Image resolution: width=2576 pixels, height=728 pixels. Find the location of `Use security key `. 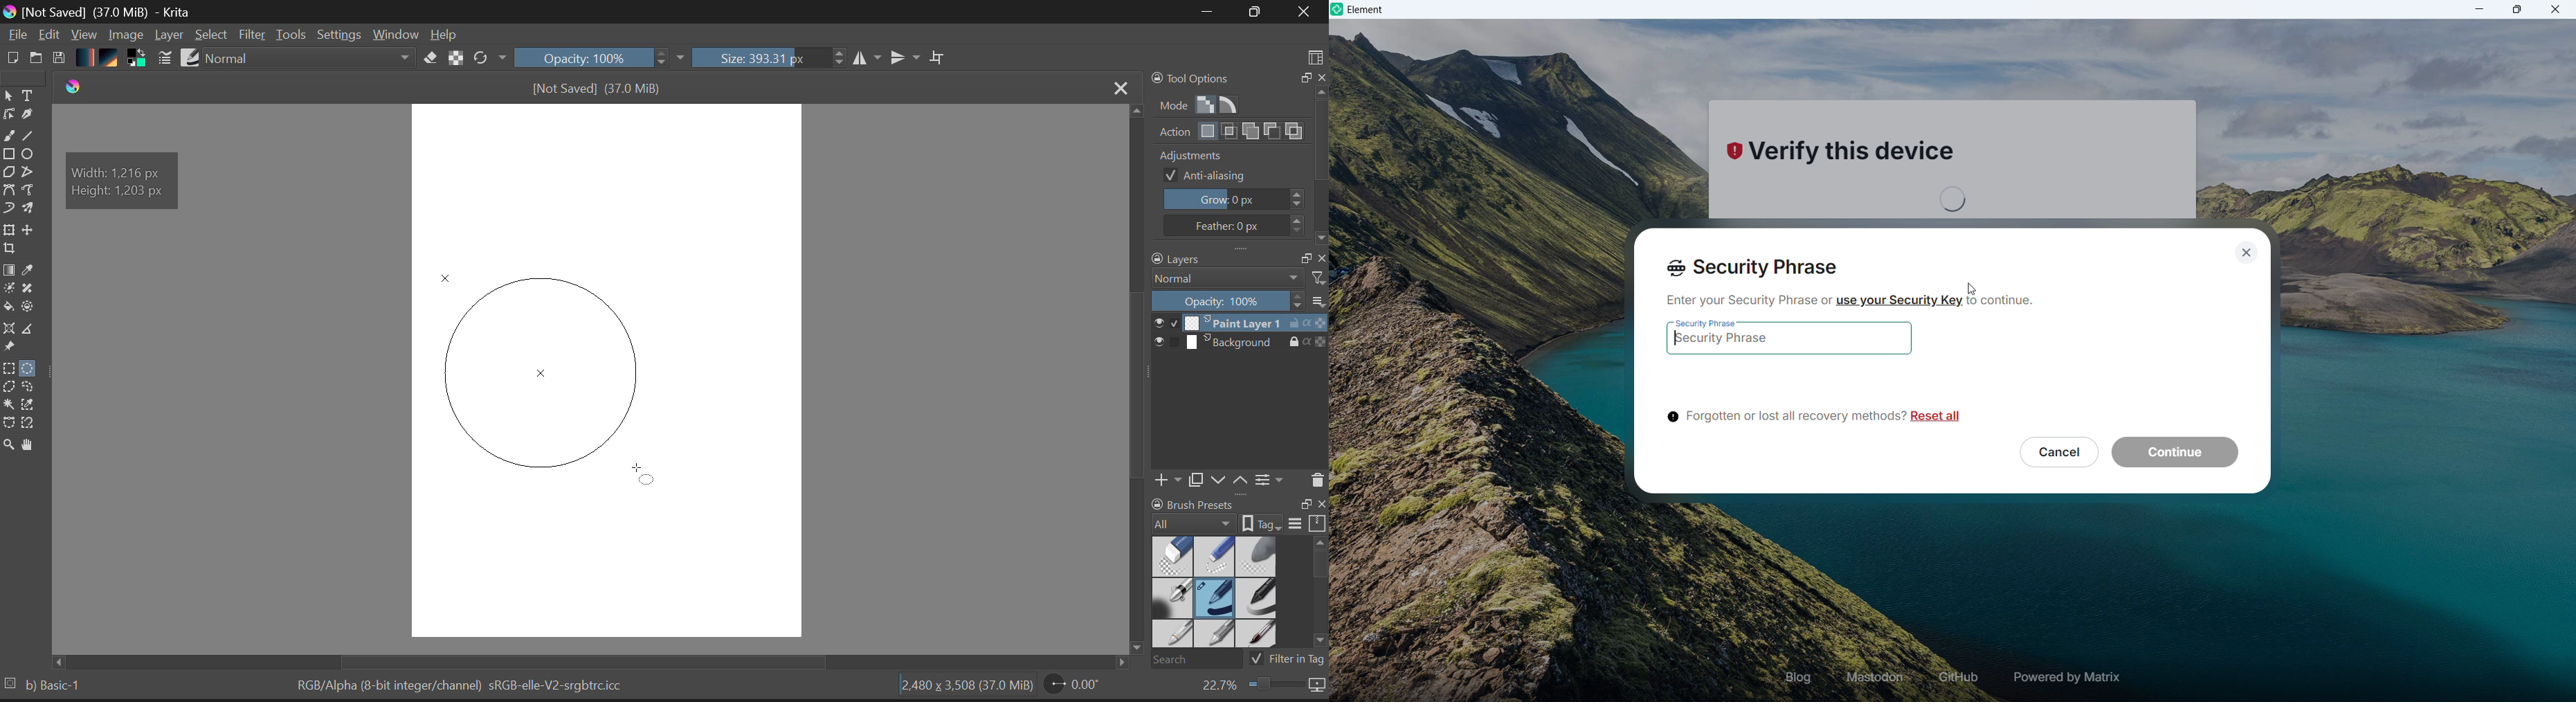

Use security key  is located at coordinates (1898, 300).